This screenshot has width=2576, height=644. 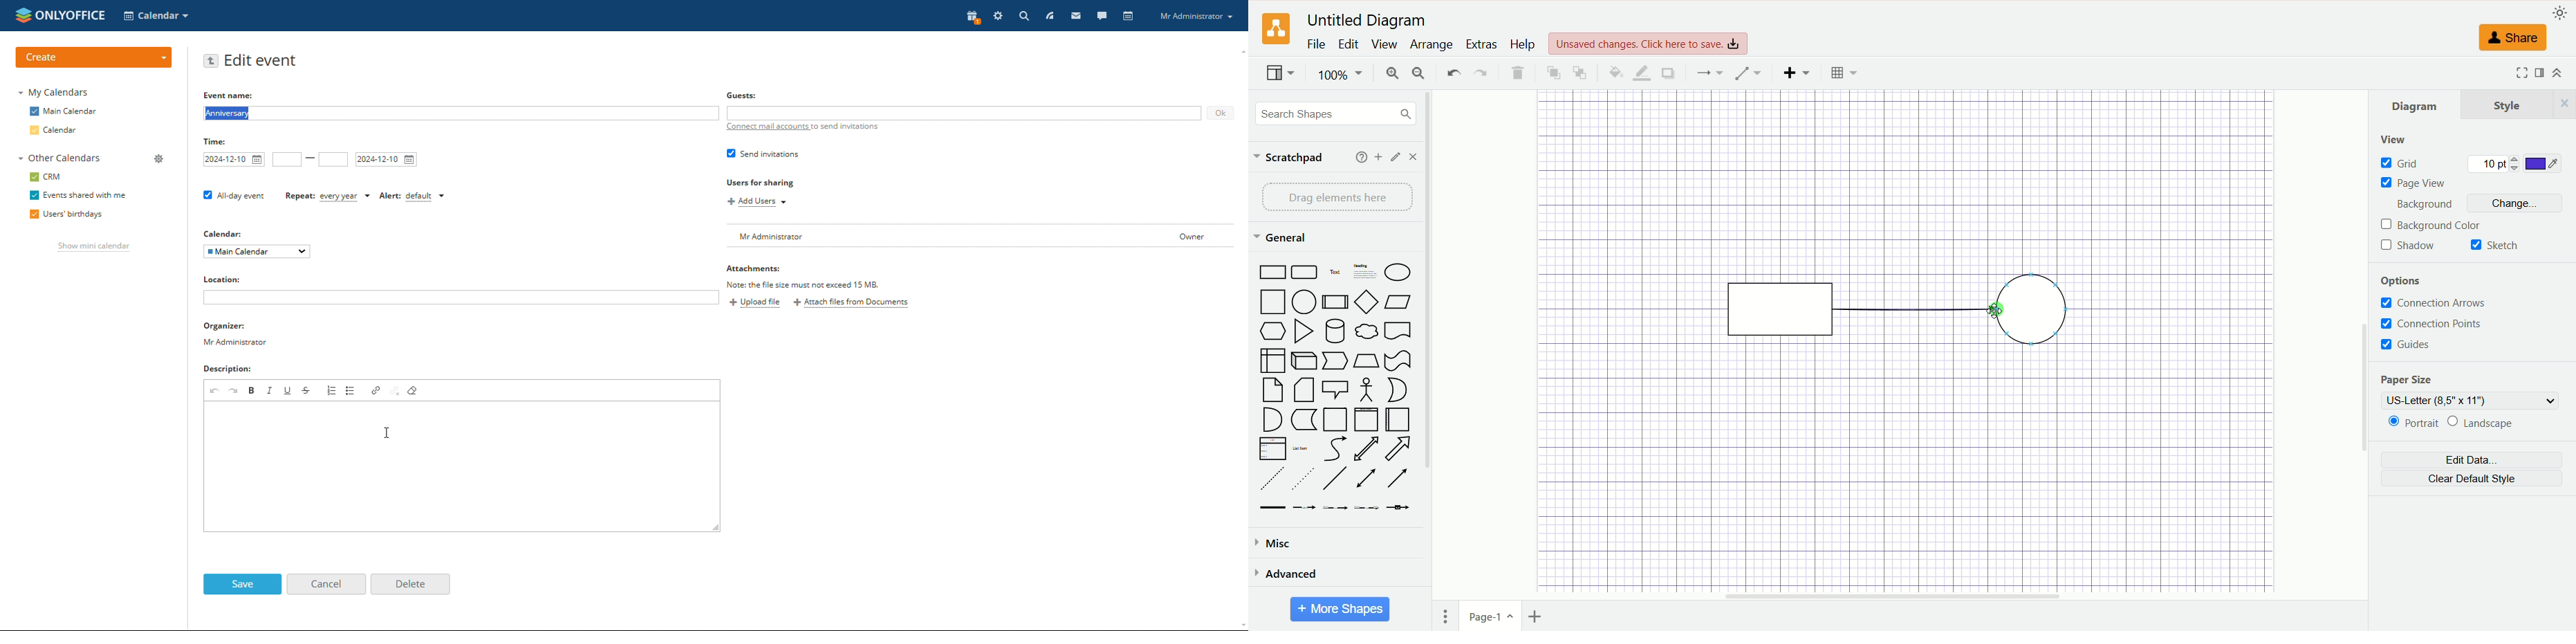 What do you see at coordinates (46, 178) in the screenshot?
I see `crm` at bounding box center [46, 178].